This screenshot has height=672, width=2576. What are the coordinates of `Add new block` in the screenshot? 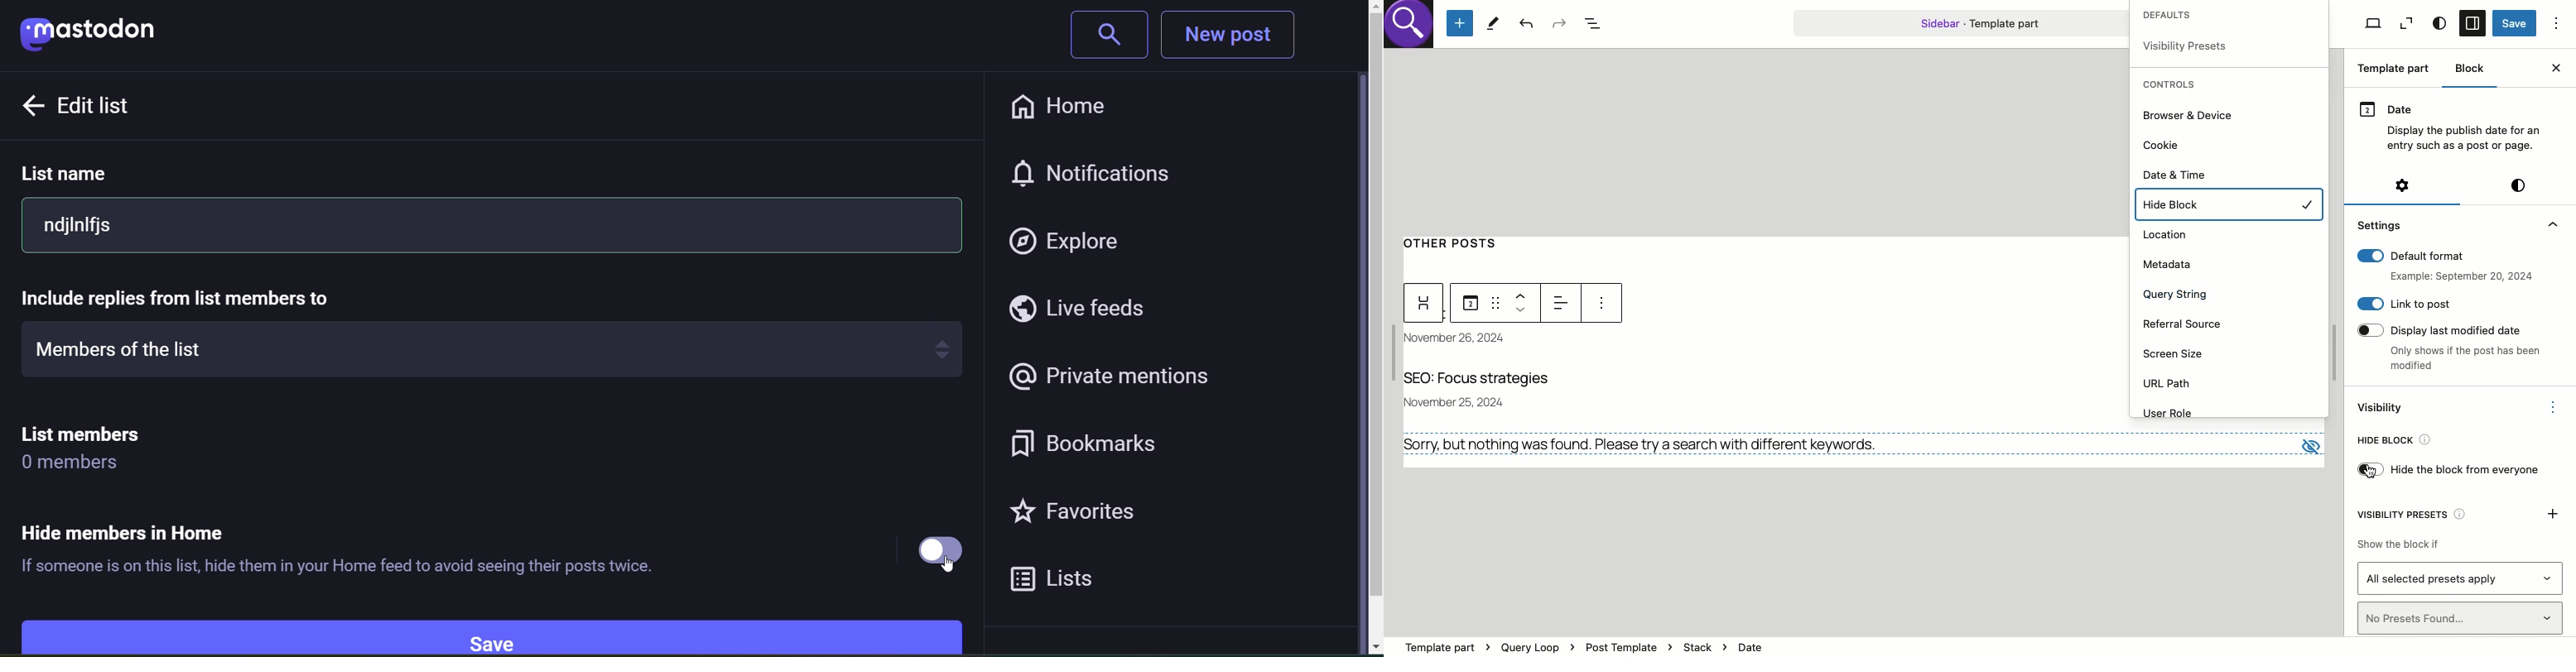 It's located at (1460, 24).